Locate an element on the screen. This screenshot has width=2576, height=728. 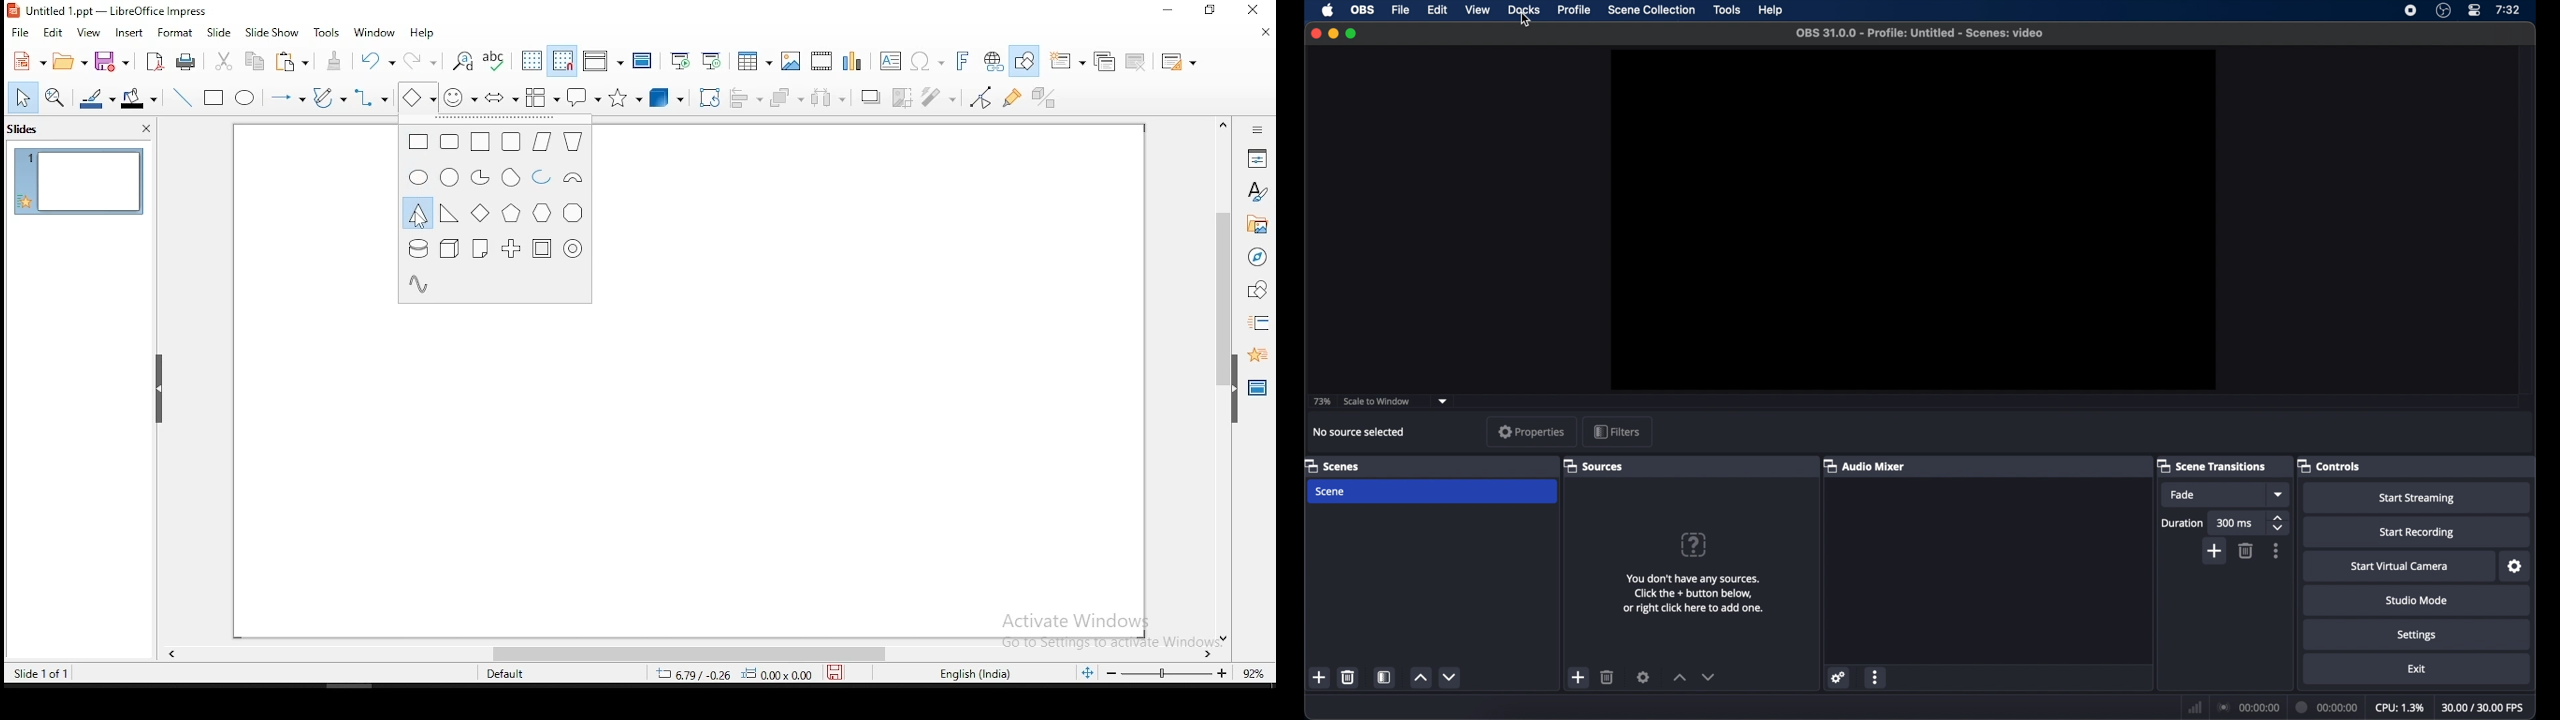
ellipse is located at coordinates (247, 99).